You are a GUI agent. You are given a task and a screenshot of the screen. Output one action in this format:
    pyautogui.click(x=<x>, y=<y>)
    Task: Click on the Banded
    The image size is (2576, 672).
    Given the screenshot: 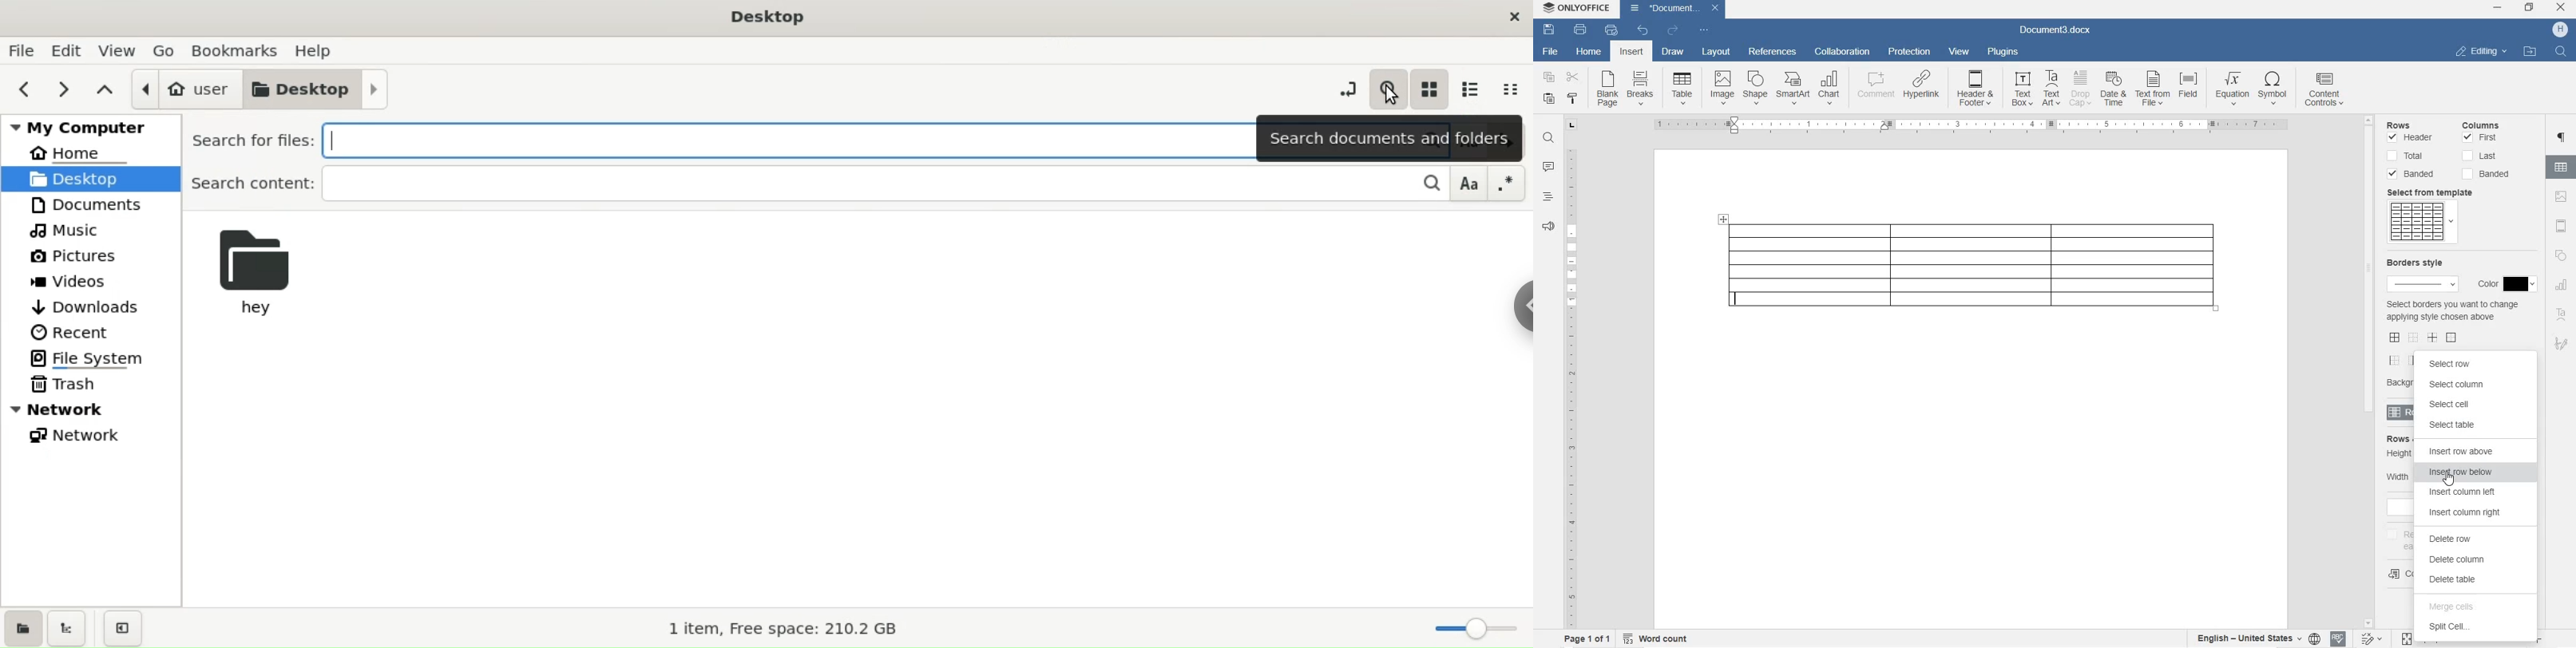 What is the action you would take?
    pyautogui.click(x=2413, y=174)
    